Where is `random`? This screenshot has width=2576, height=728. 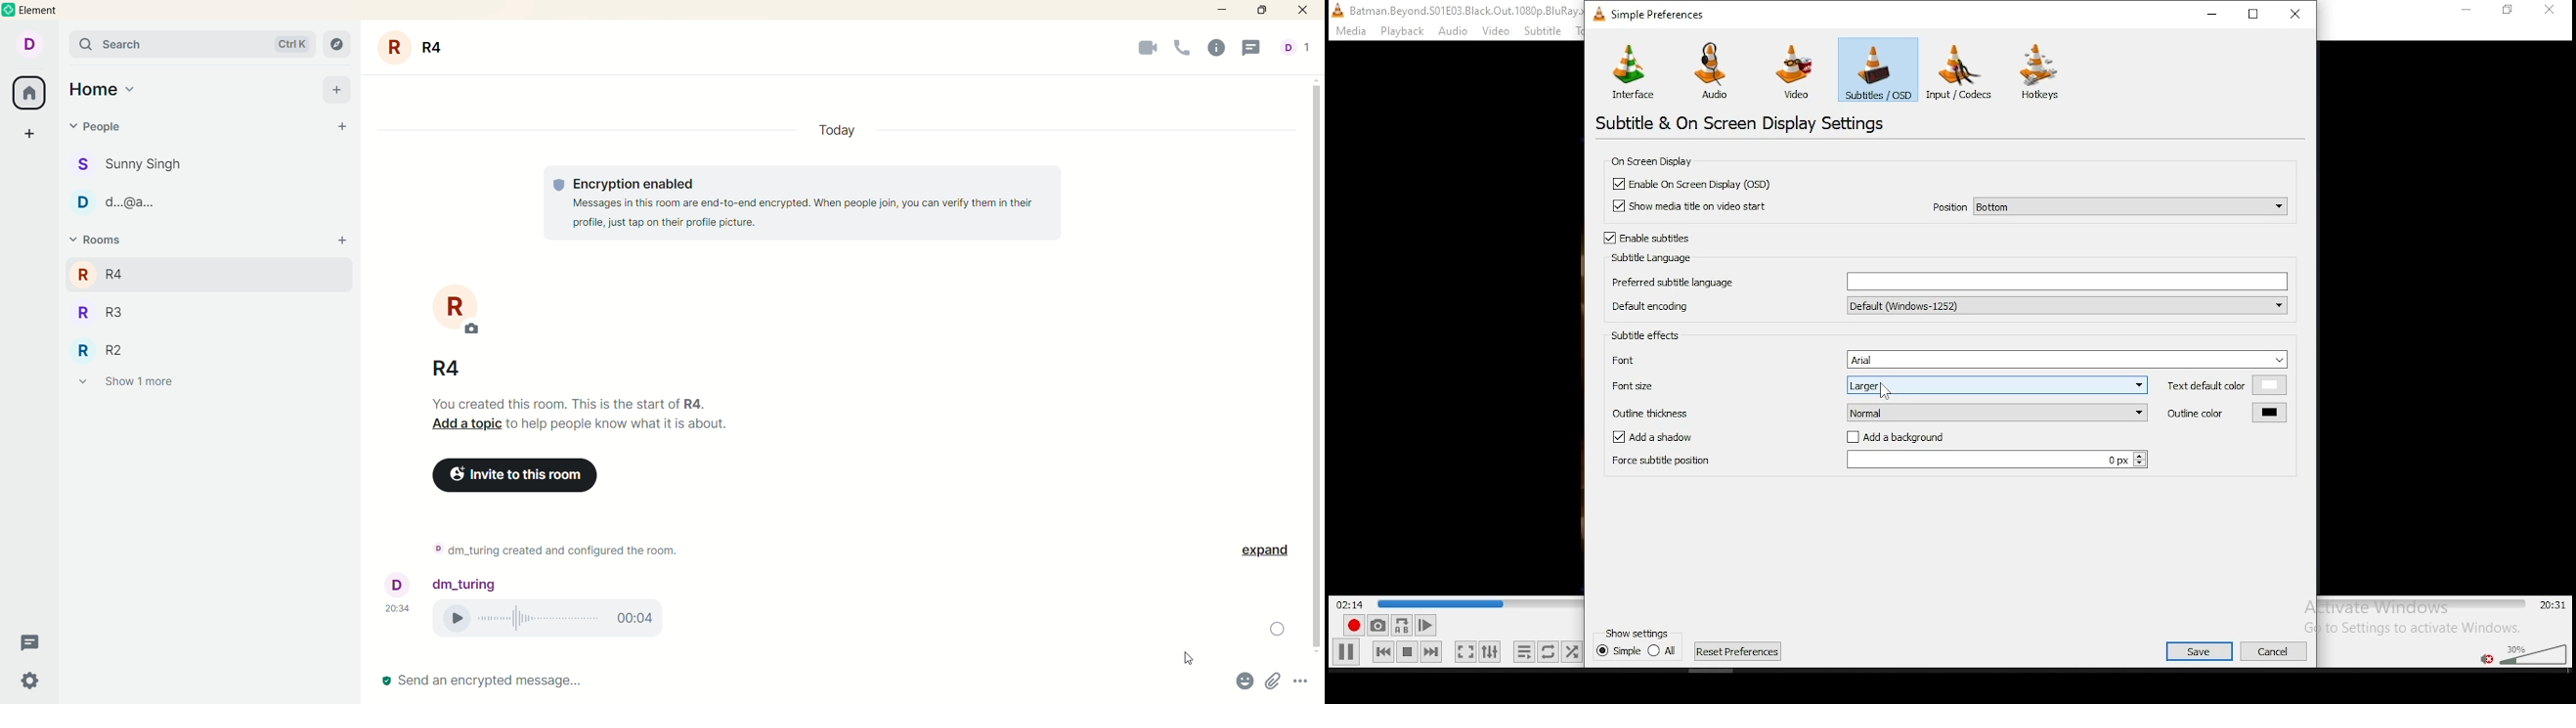
random is located at coordinates (1571, 651).